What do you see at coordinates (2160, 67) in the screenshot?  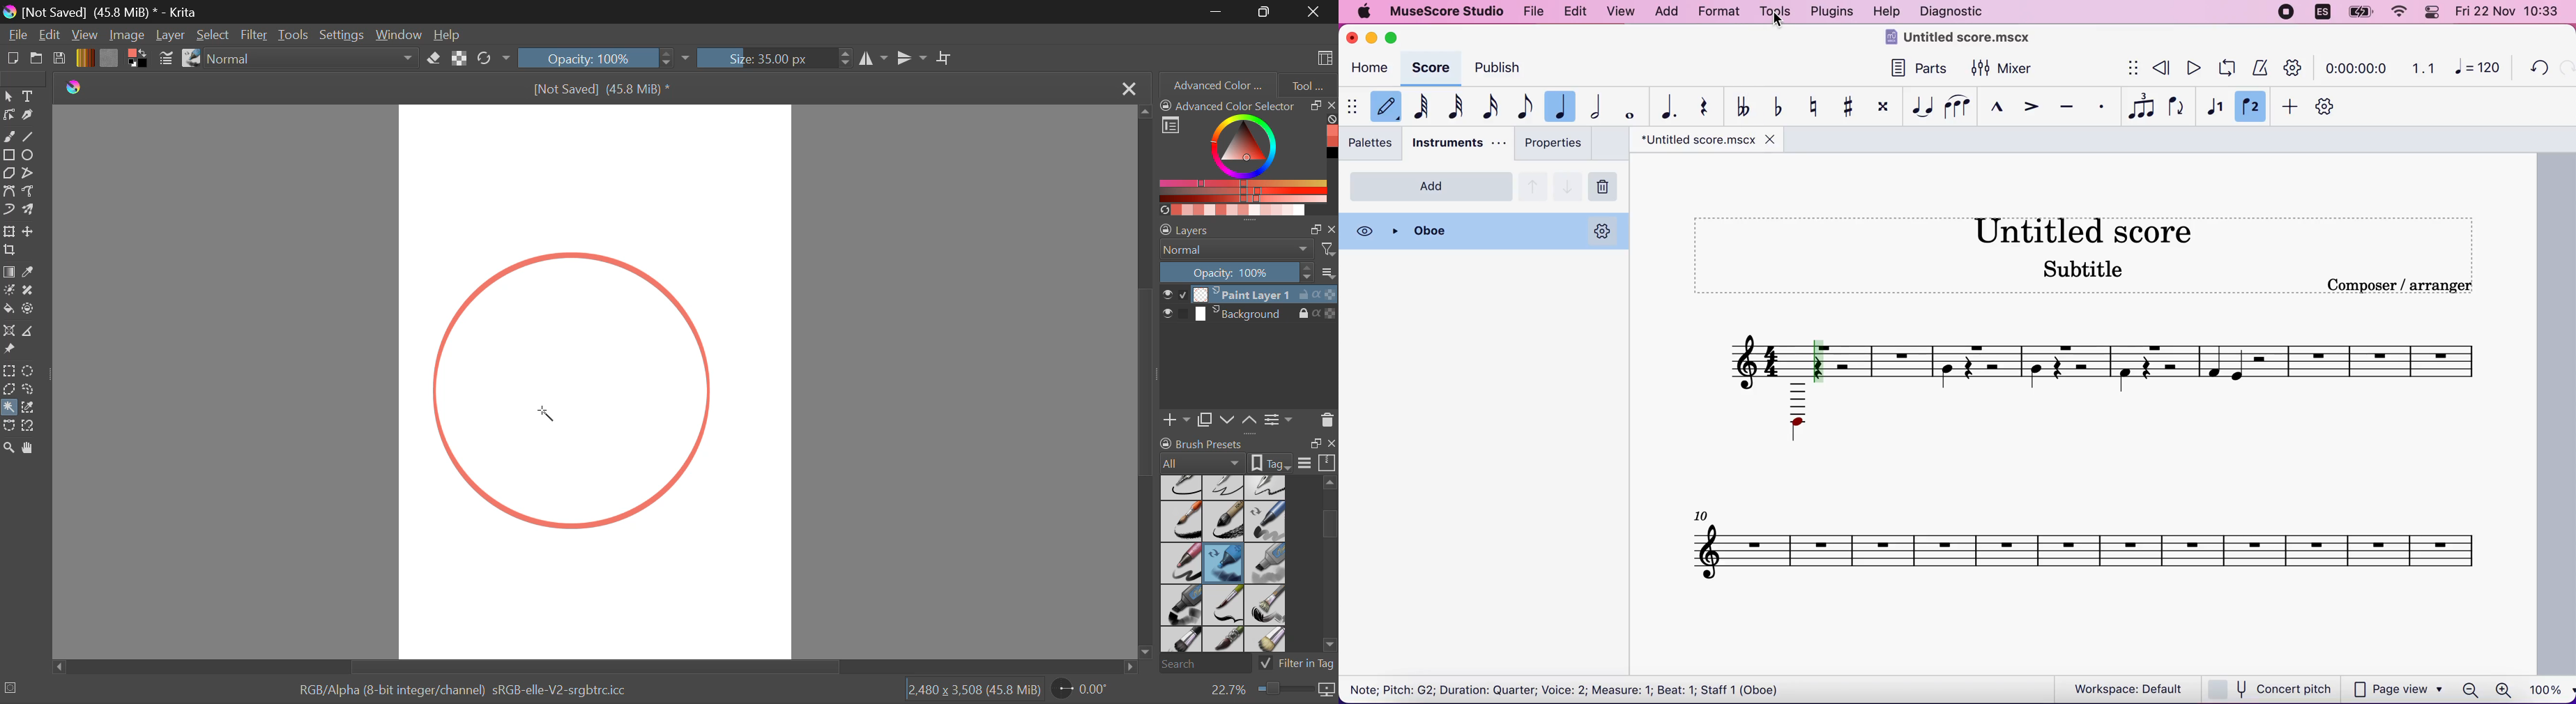 I see `rewind` at bounding box center [2160, 67].